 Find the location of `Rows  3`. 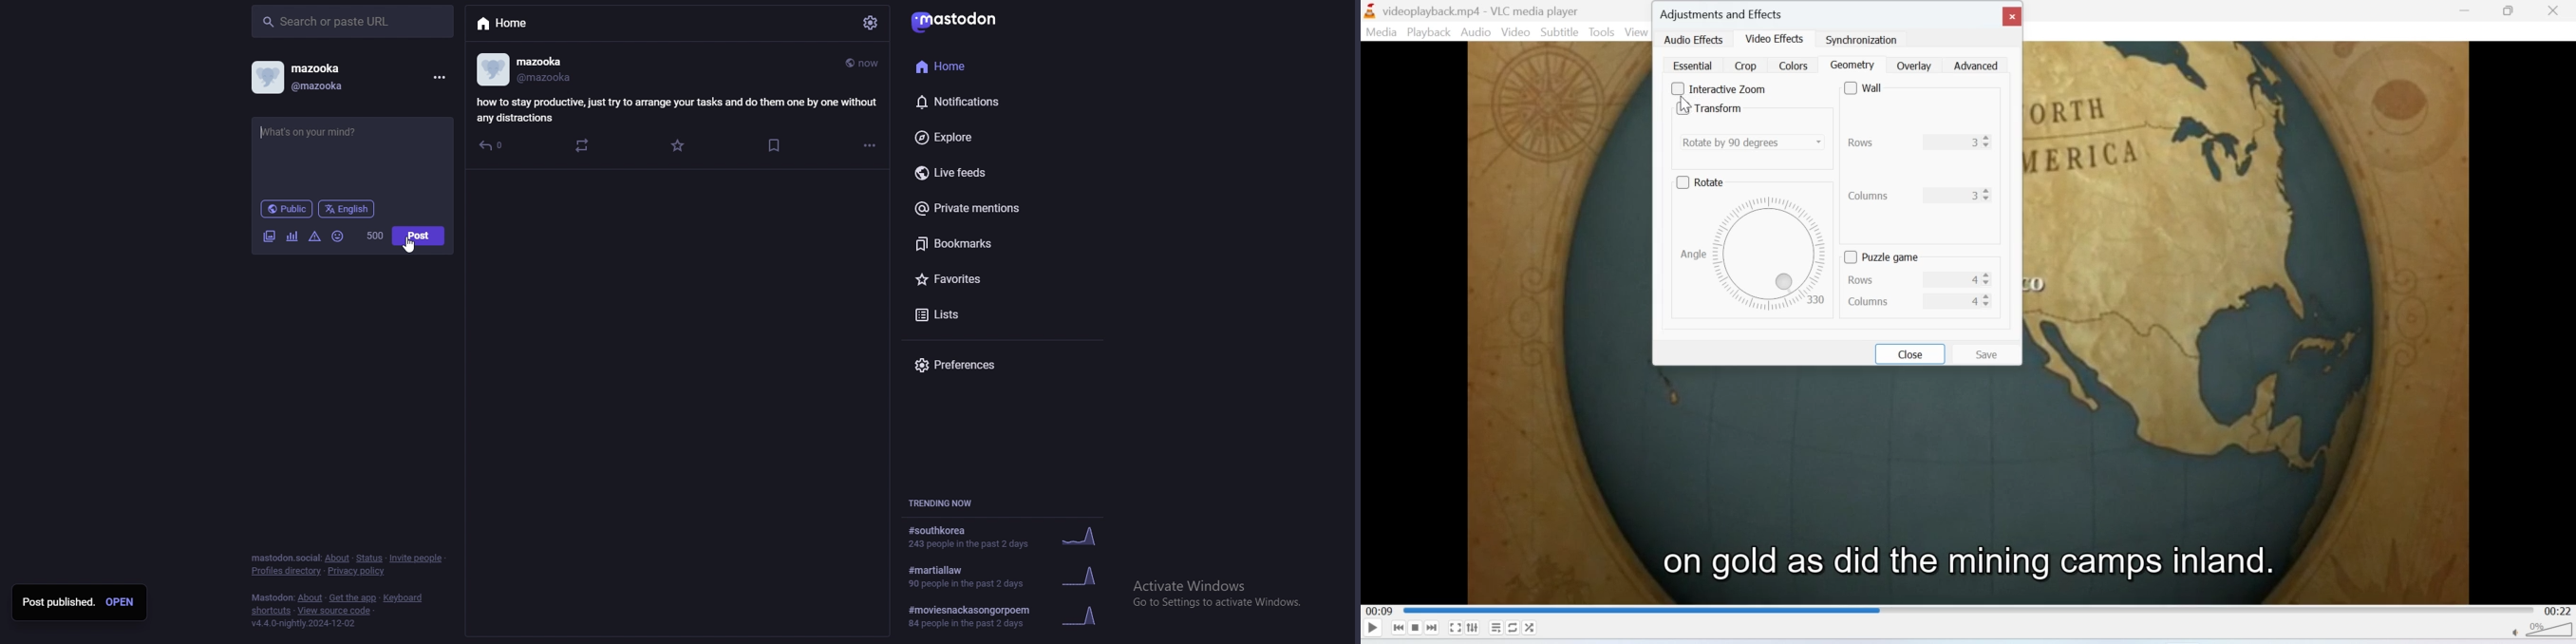

Rows  3 is located at coordinates (1924, 142).